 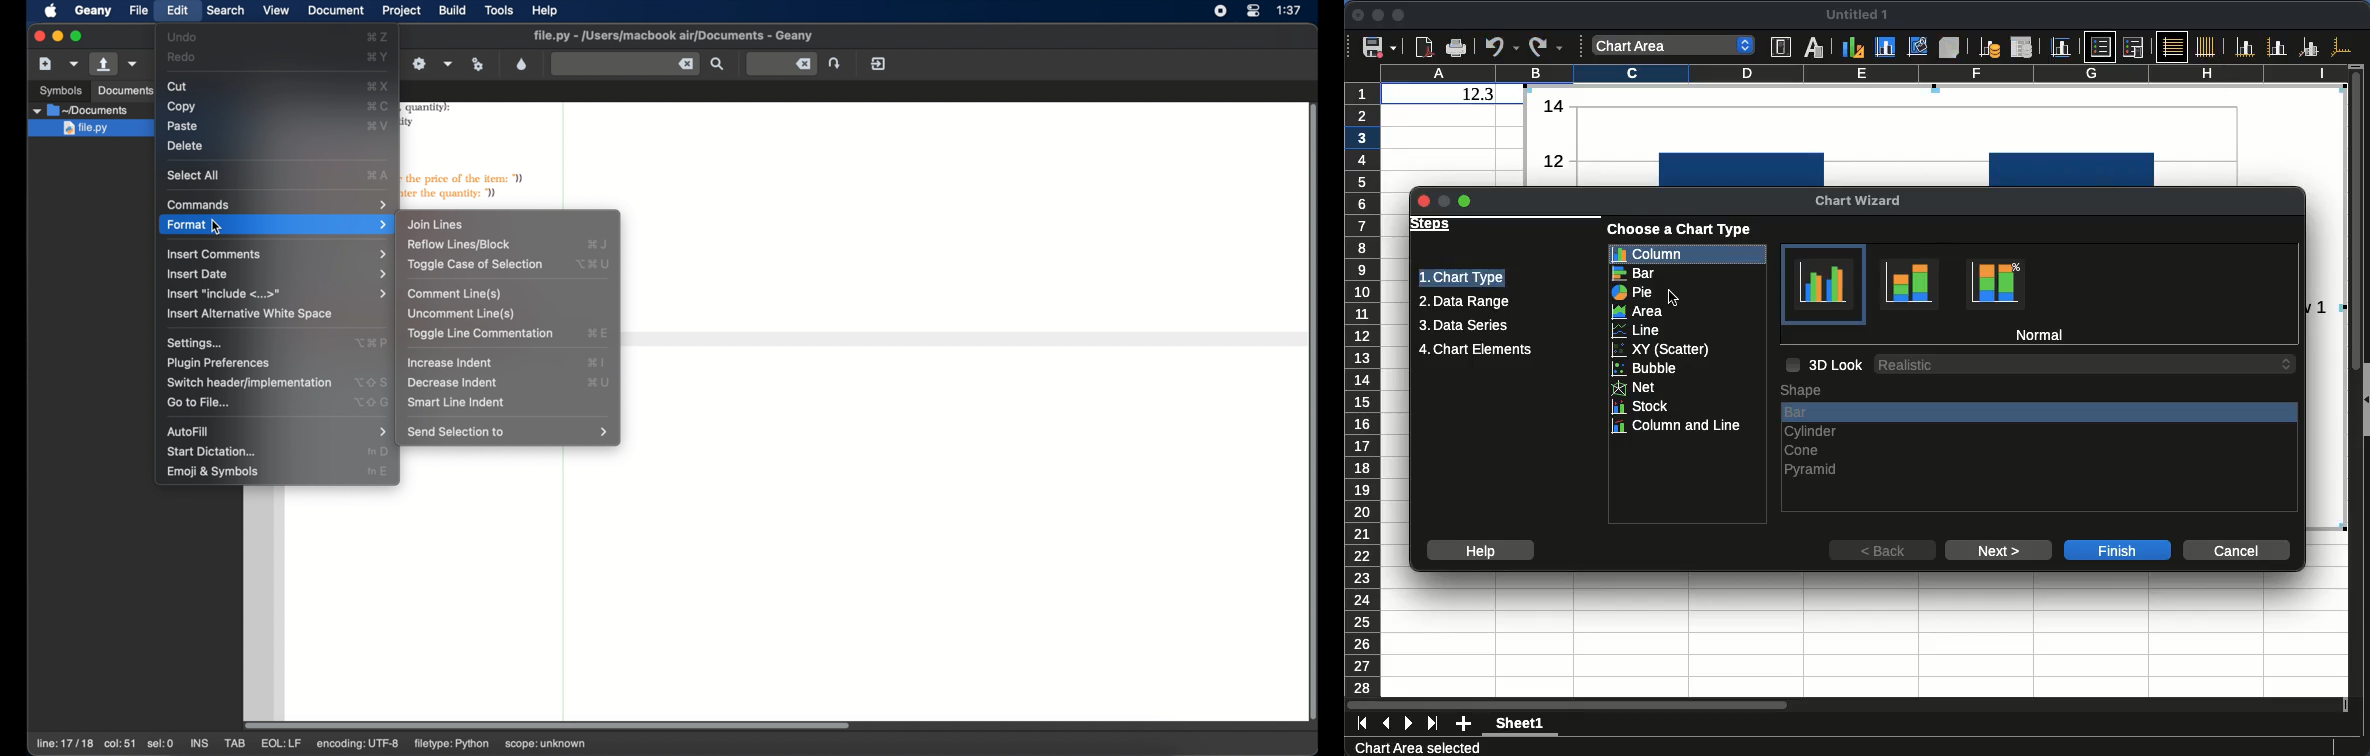 I want to click on settings shortcut, so click(x=370, y=343).